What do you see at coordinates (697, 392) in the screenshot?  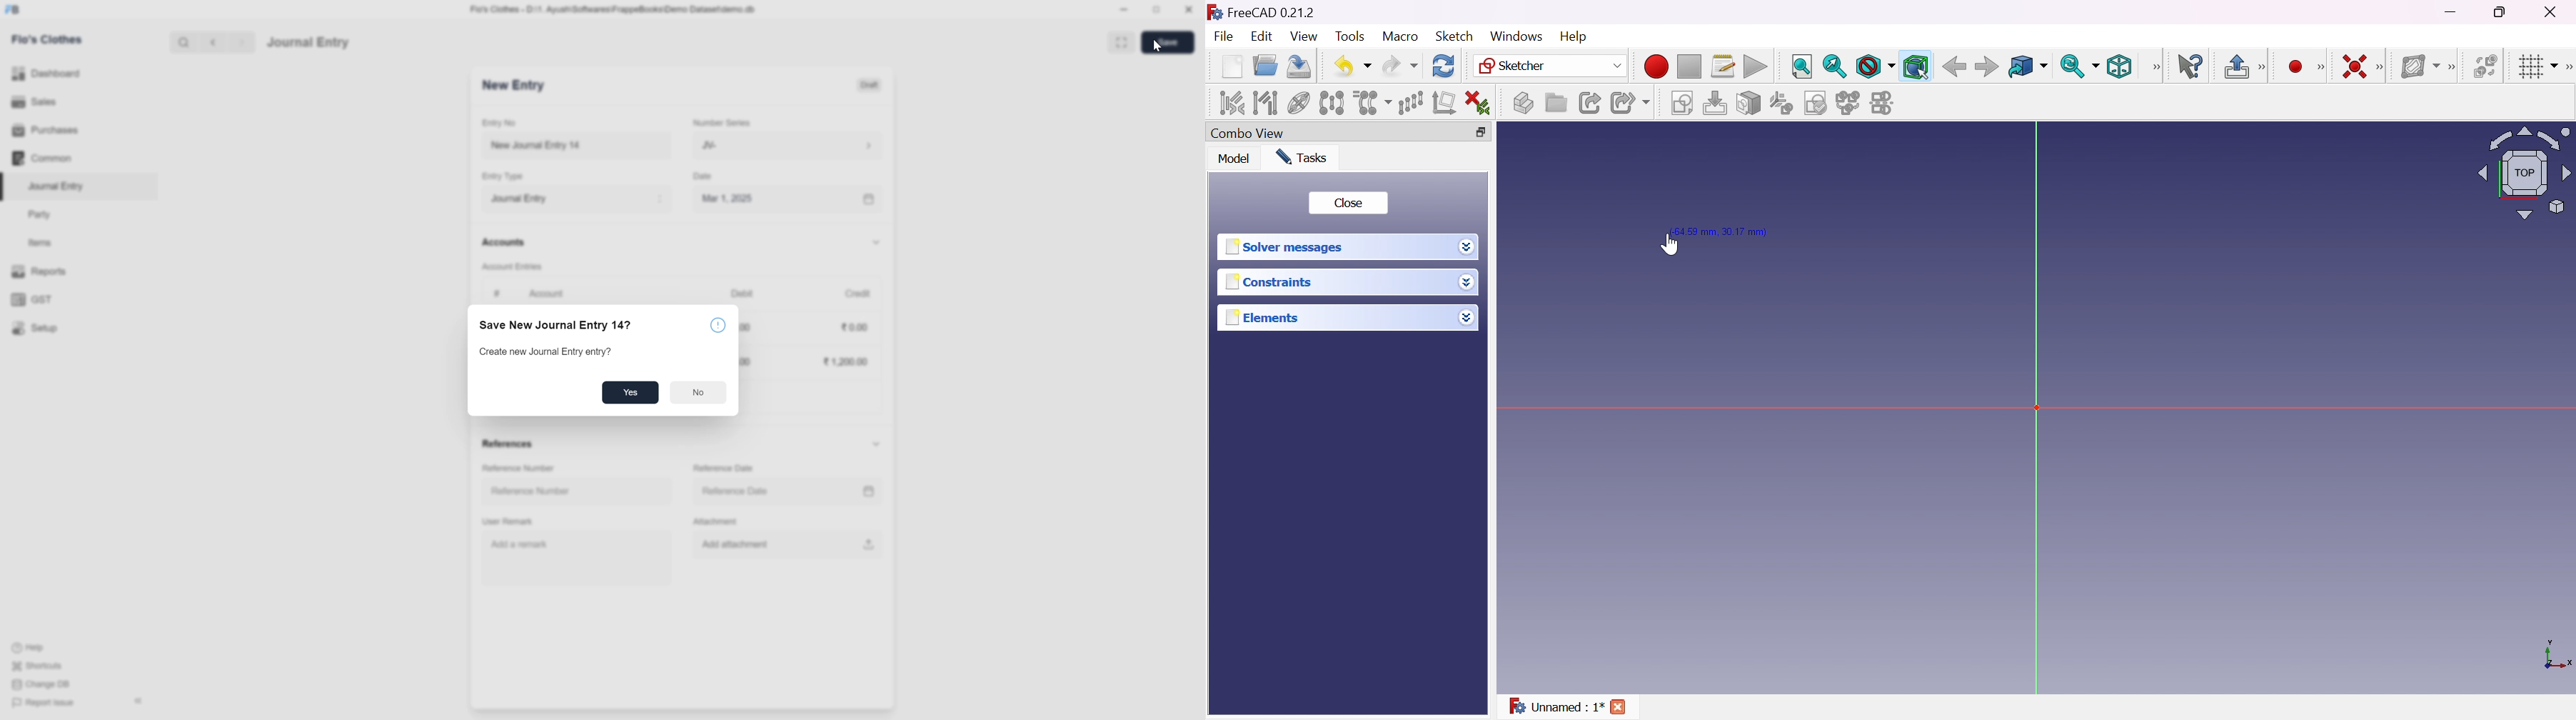 I see `No` at bounding box center [697, 392].